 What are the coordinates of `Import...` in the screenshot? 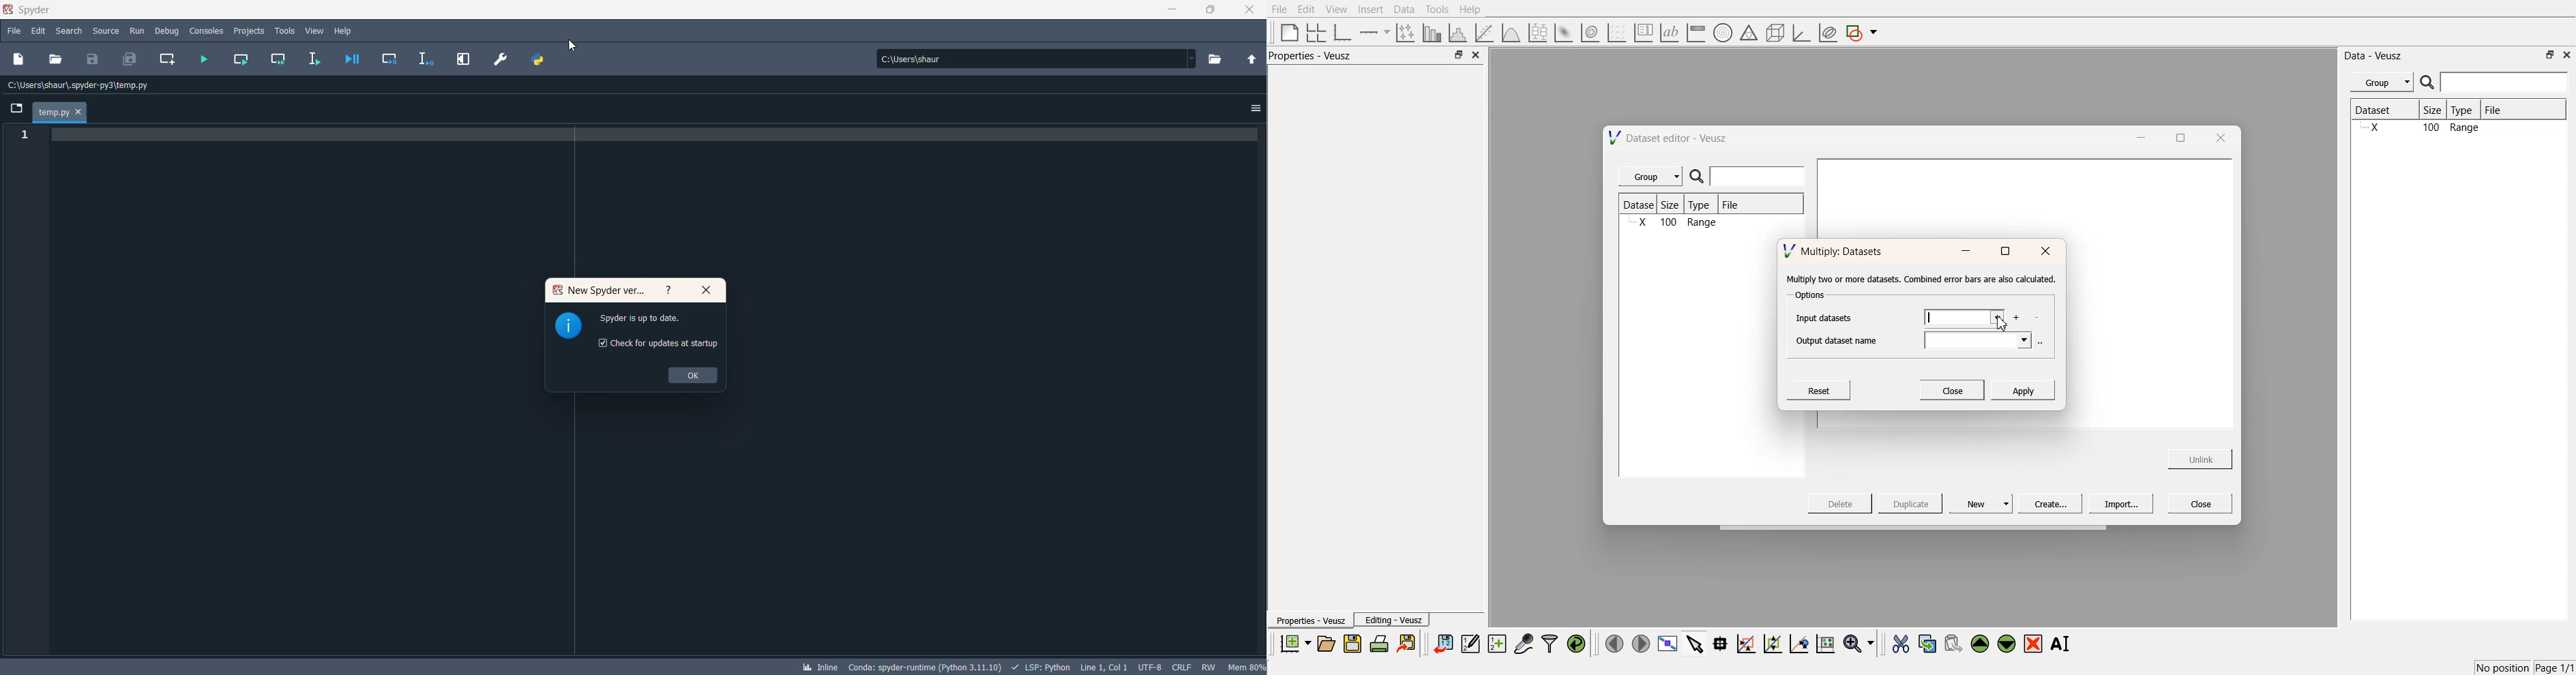 It's located at (2121, 504).